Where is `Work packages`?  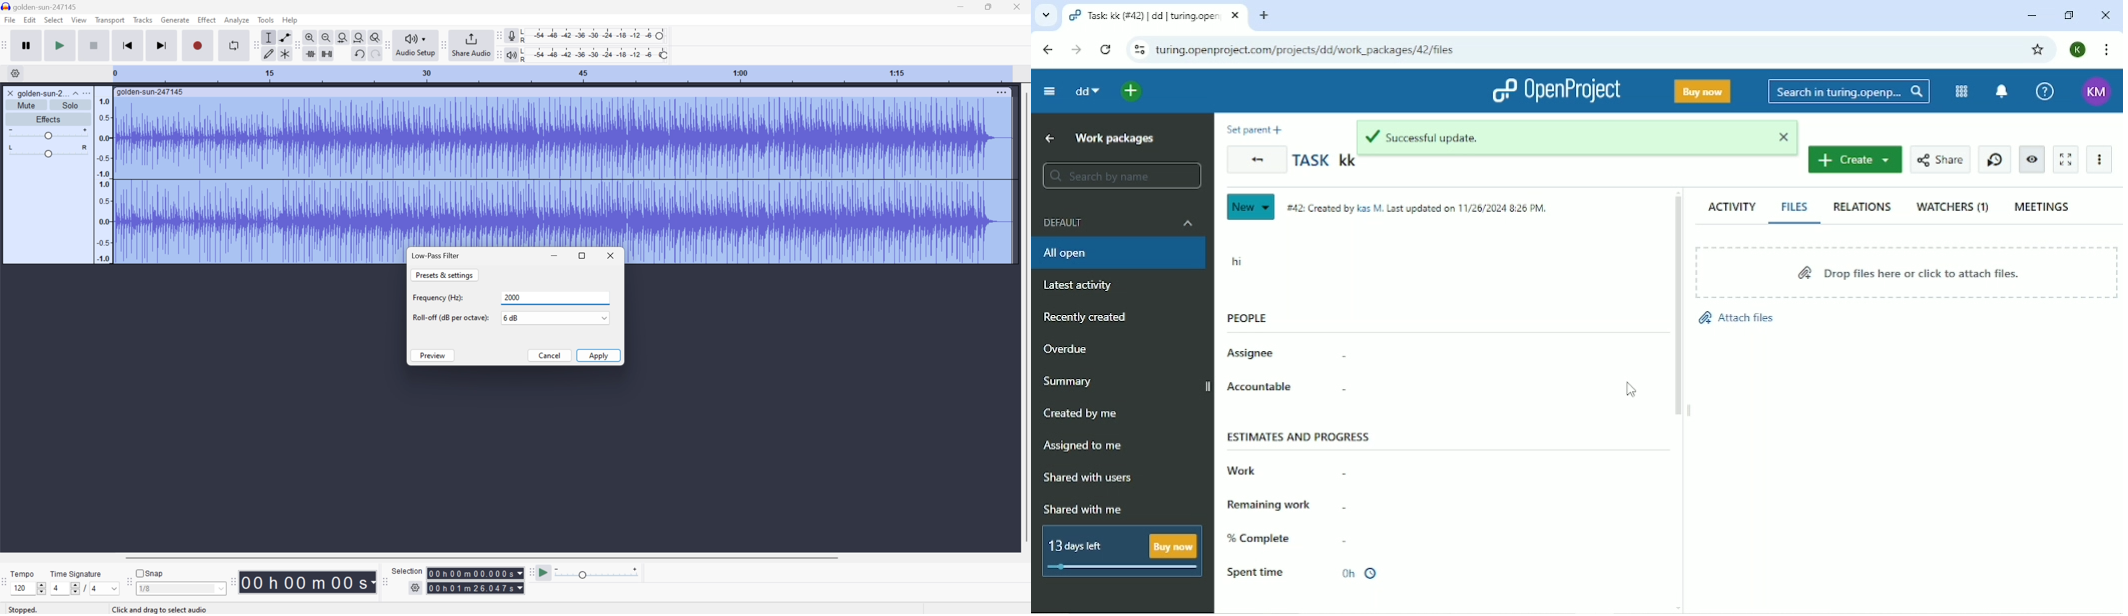
Work packages is located at coordinates (1114, 139).